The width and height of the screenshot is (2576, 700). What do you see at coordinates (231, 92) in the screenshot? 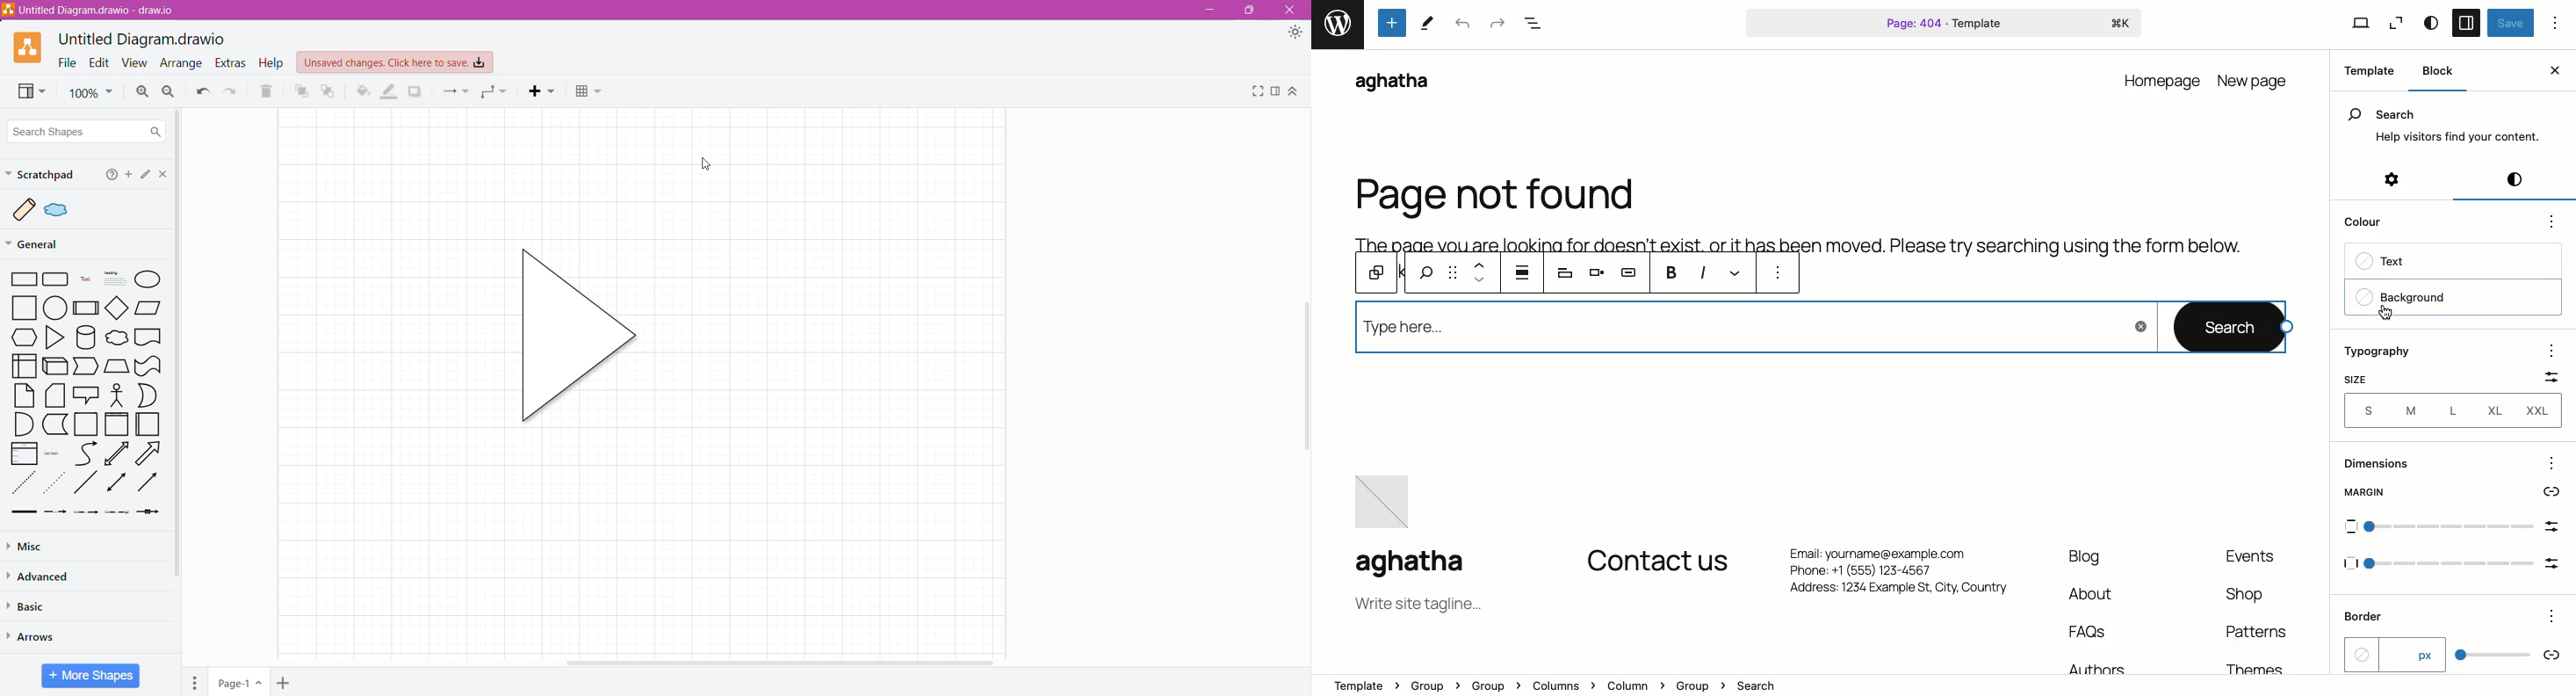
I see `Redo` at bounding box center [231, 92].